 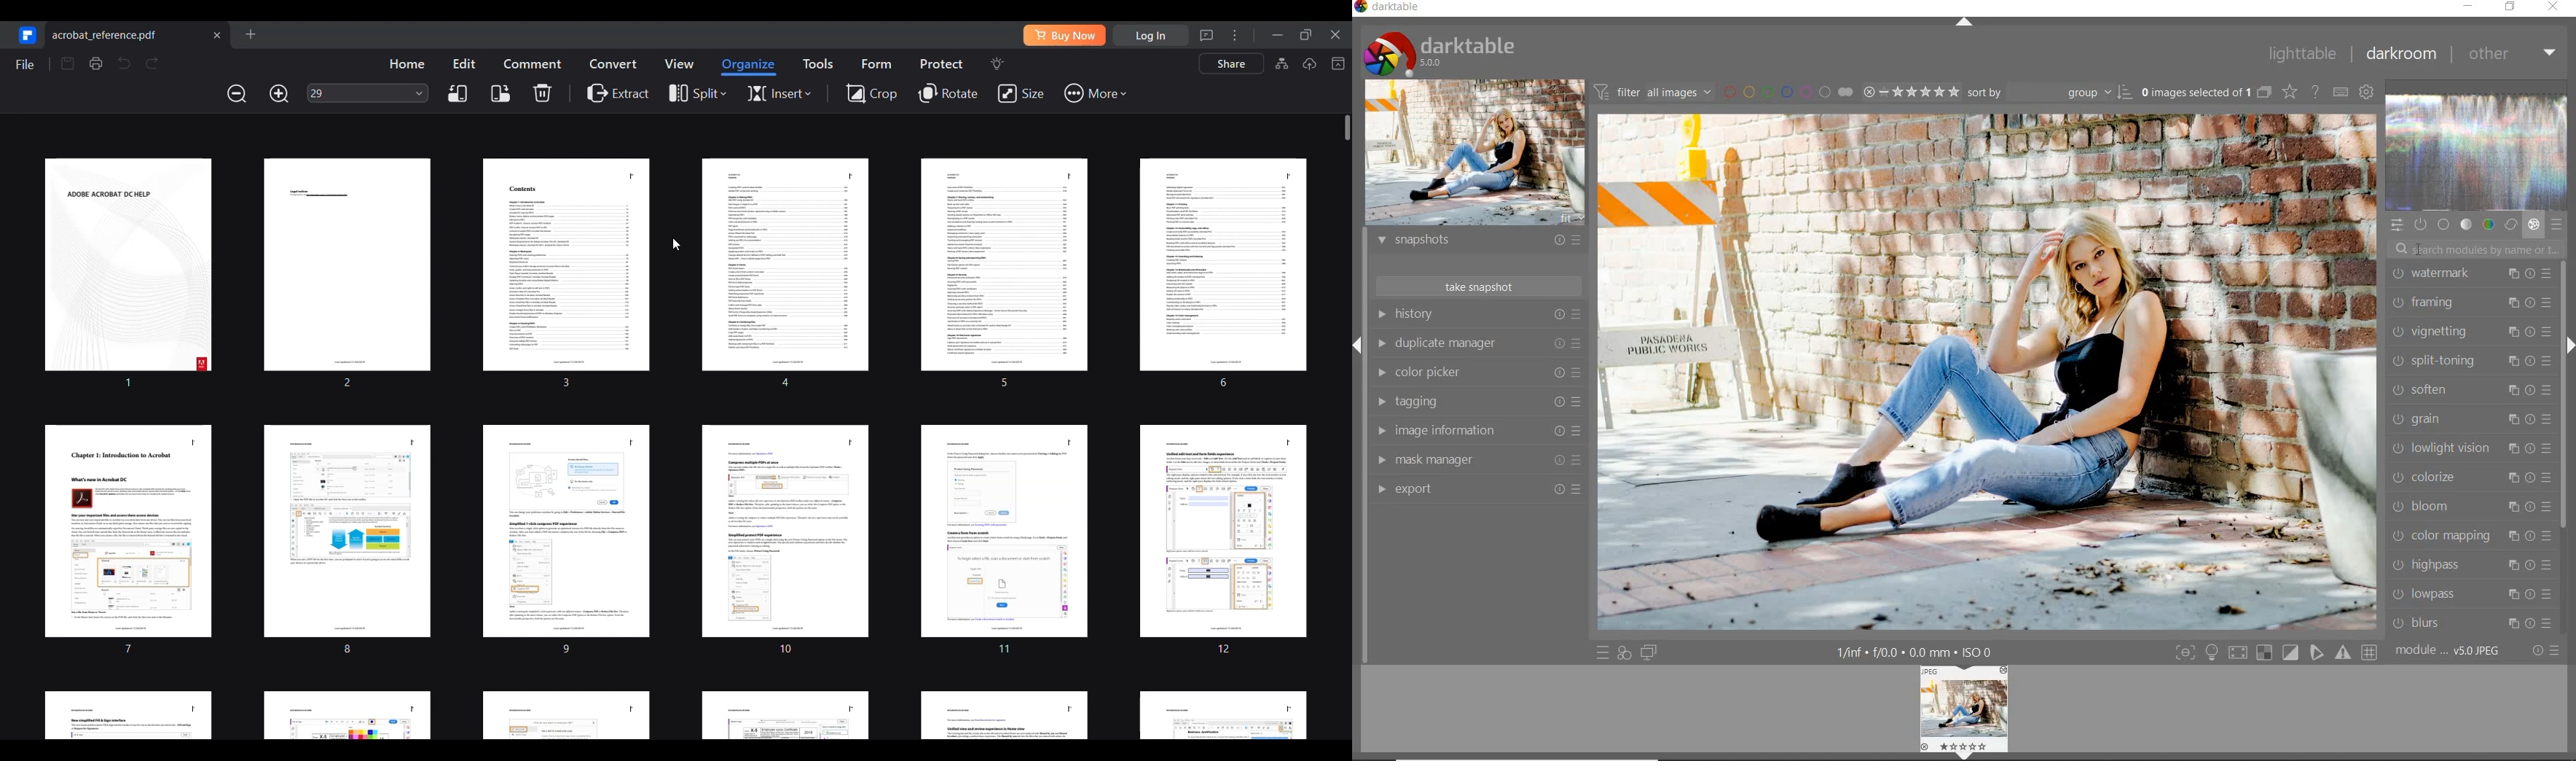 What do you see at coordinates (2468, 448) in the screenshot?
I see `lowlight vision` at bounding box center [2468, 448].